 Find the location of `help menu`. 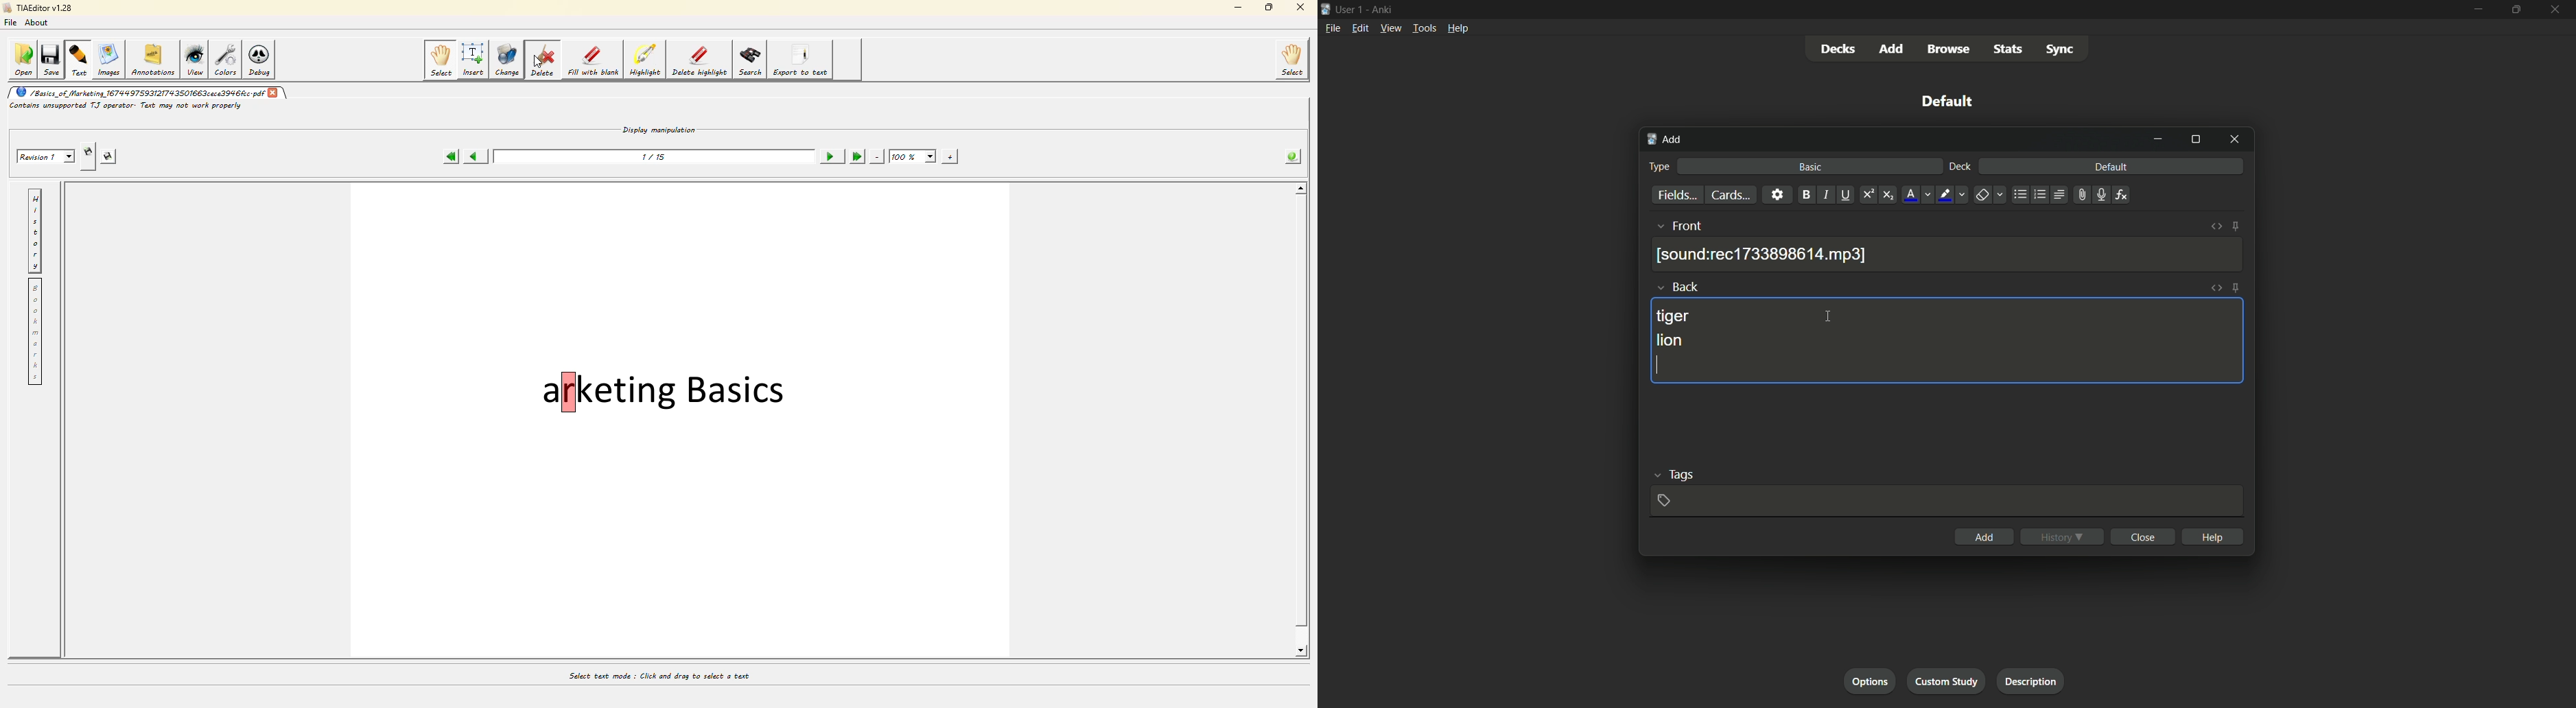

help menu is located at coordinates (1457, 28).